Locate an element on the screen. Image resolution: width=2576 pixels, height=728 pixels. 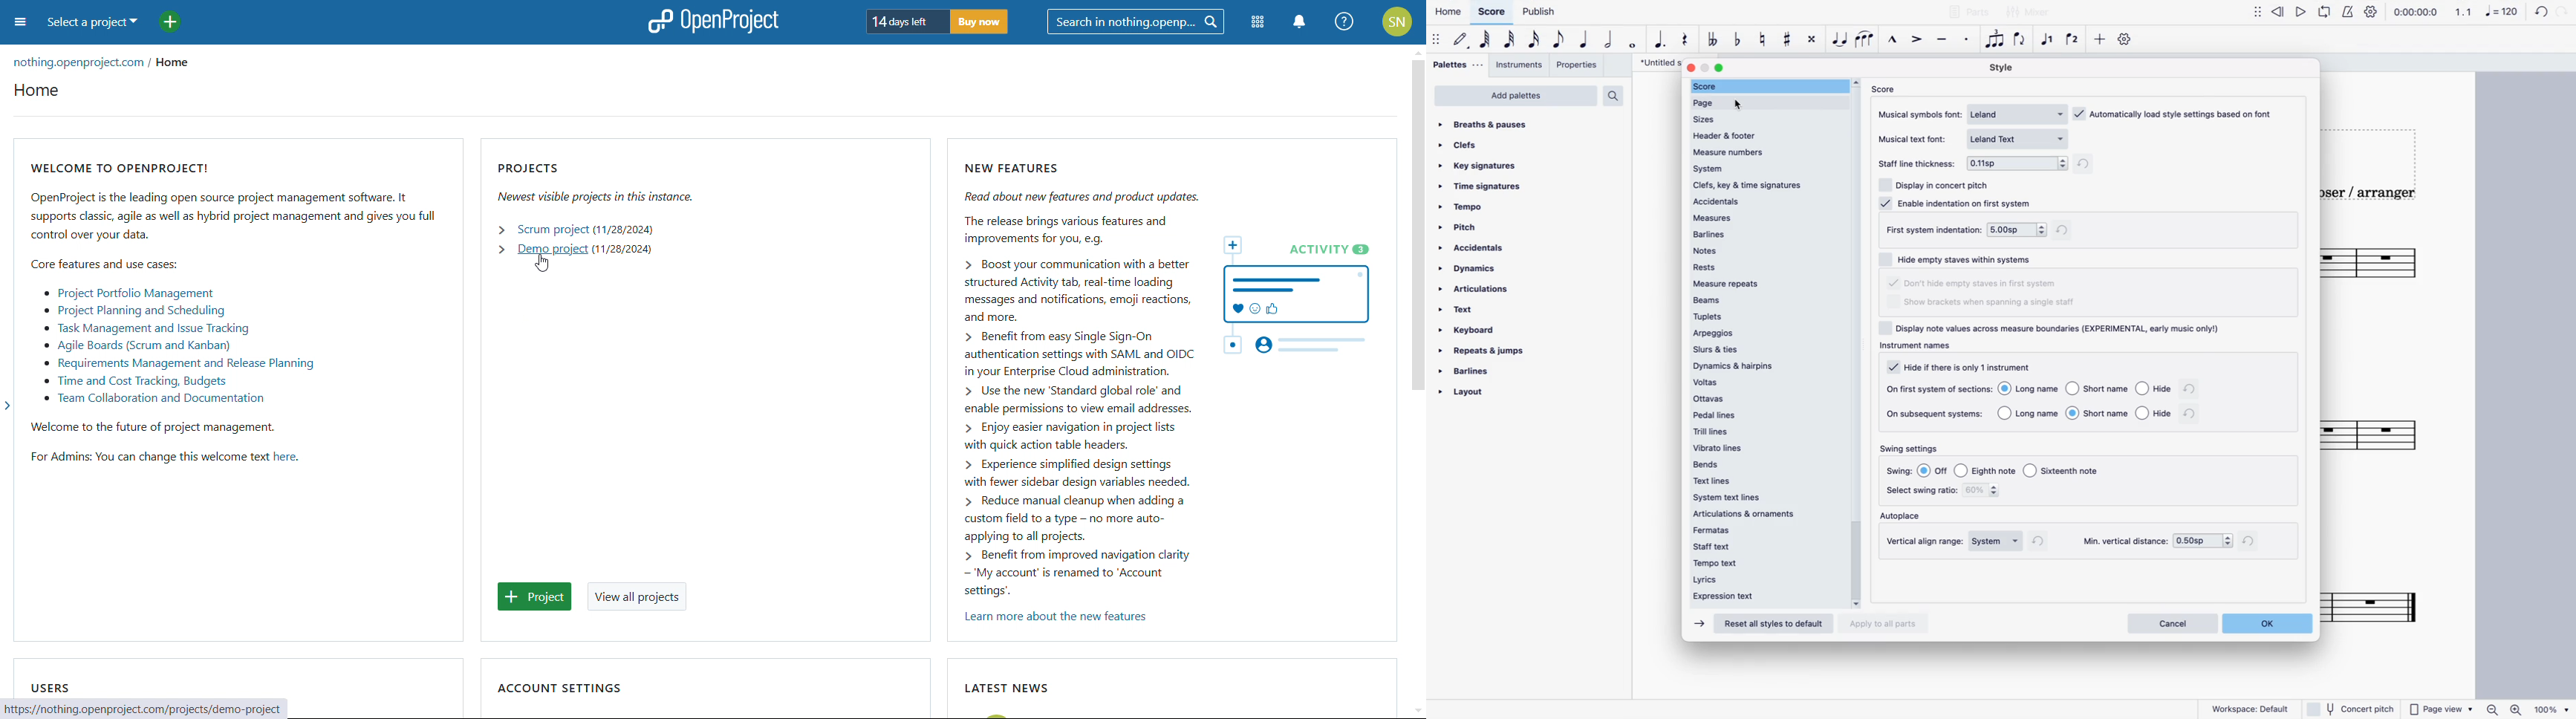
organization url is located at coordinates (77, 63).